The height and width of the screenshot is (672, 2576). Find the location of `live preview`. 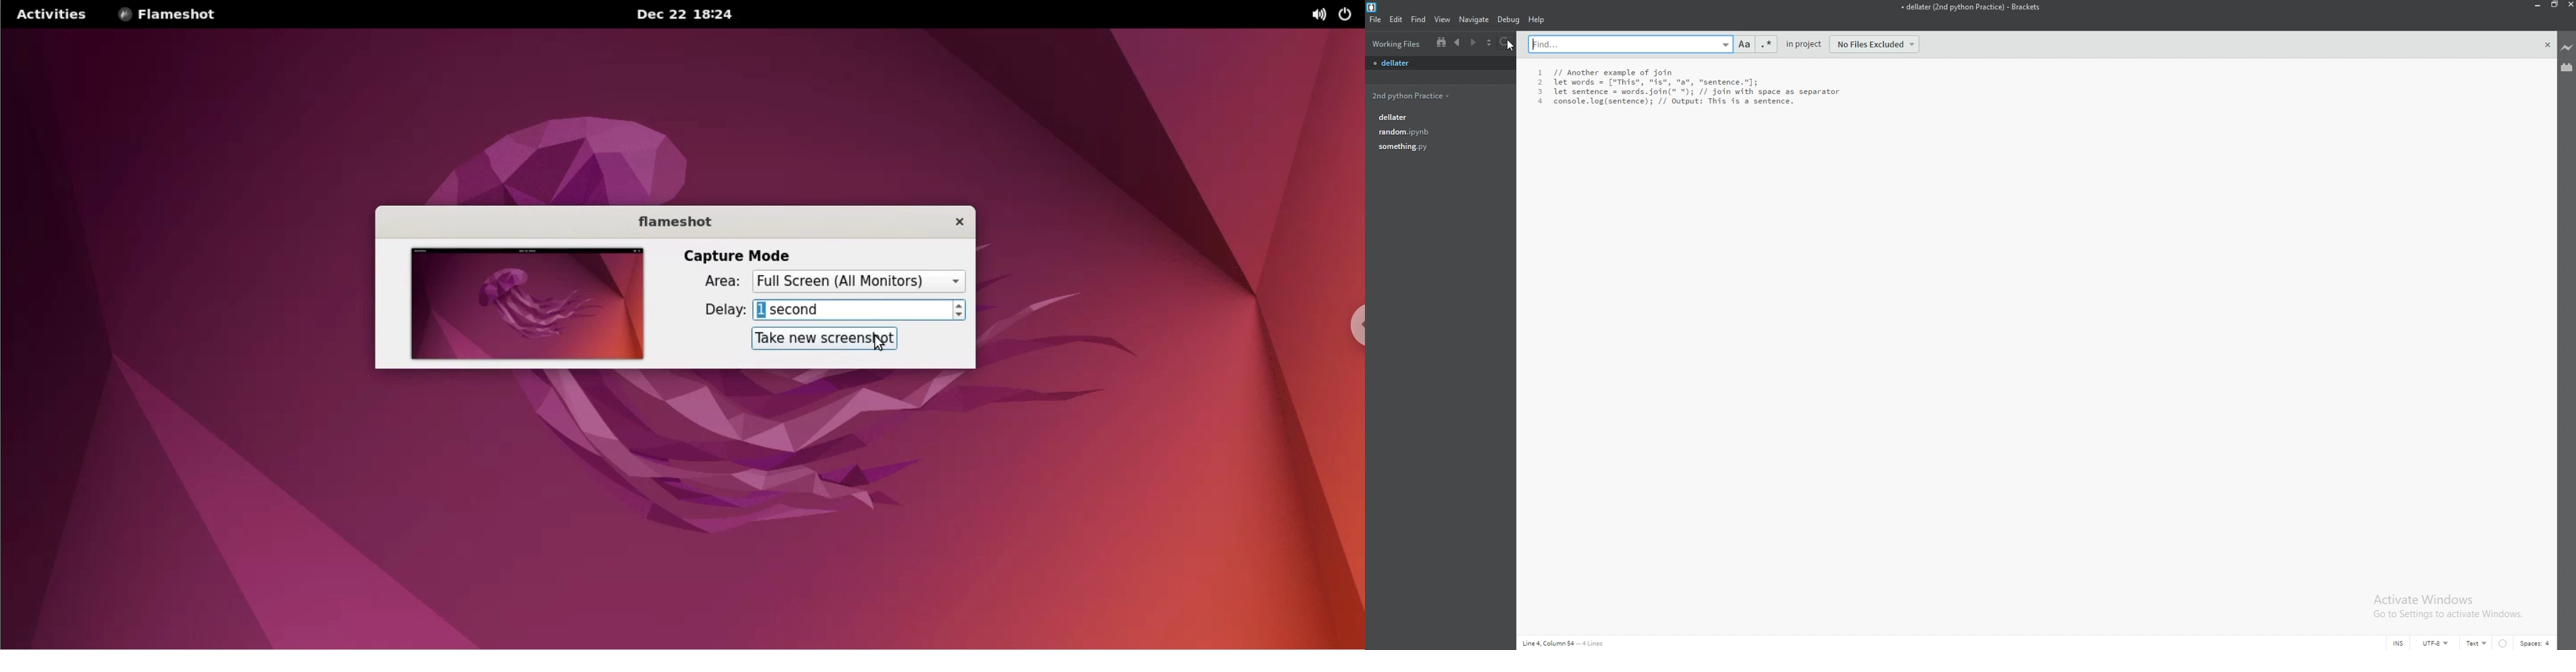

live preview is located at coordinates (2568, 45).